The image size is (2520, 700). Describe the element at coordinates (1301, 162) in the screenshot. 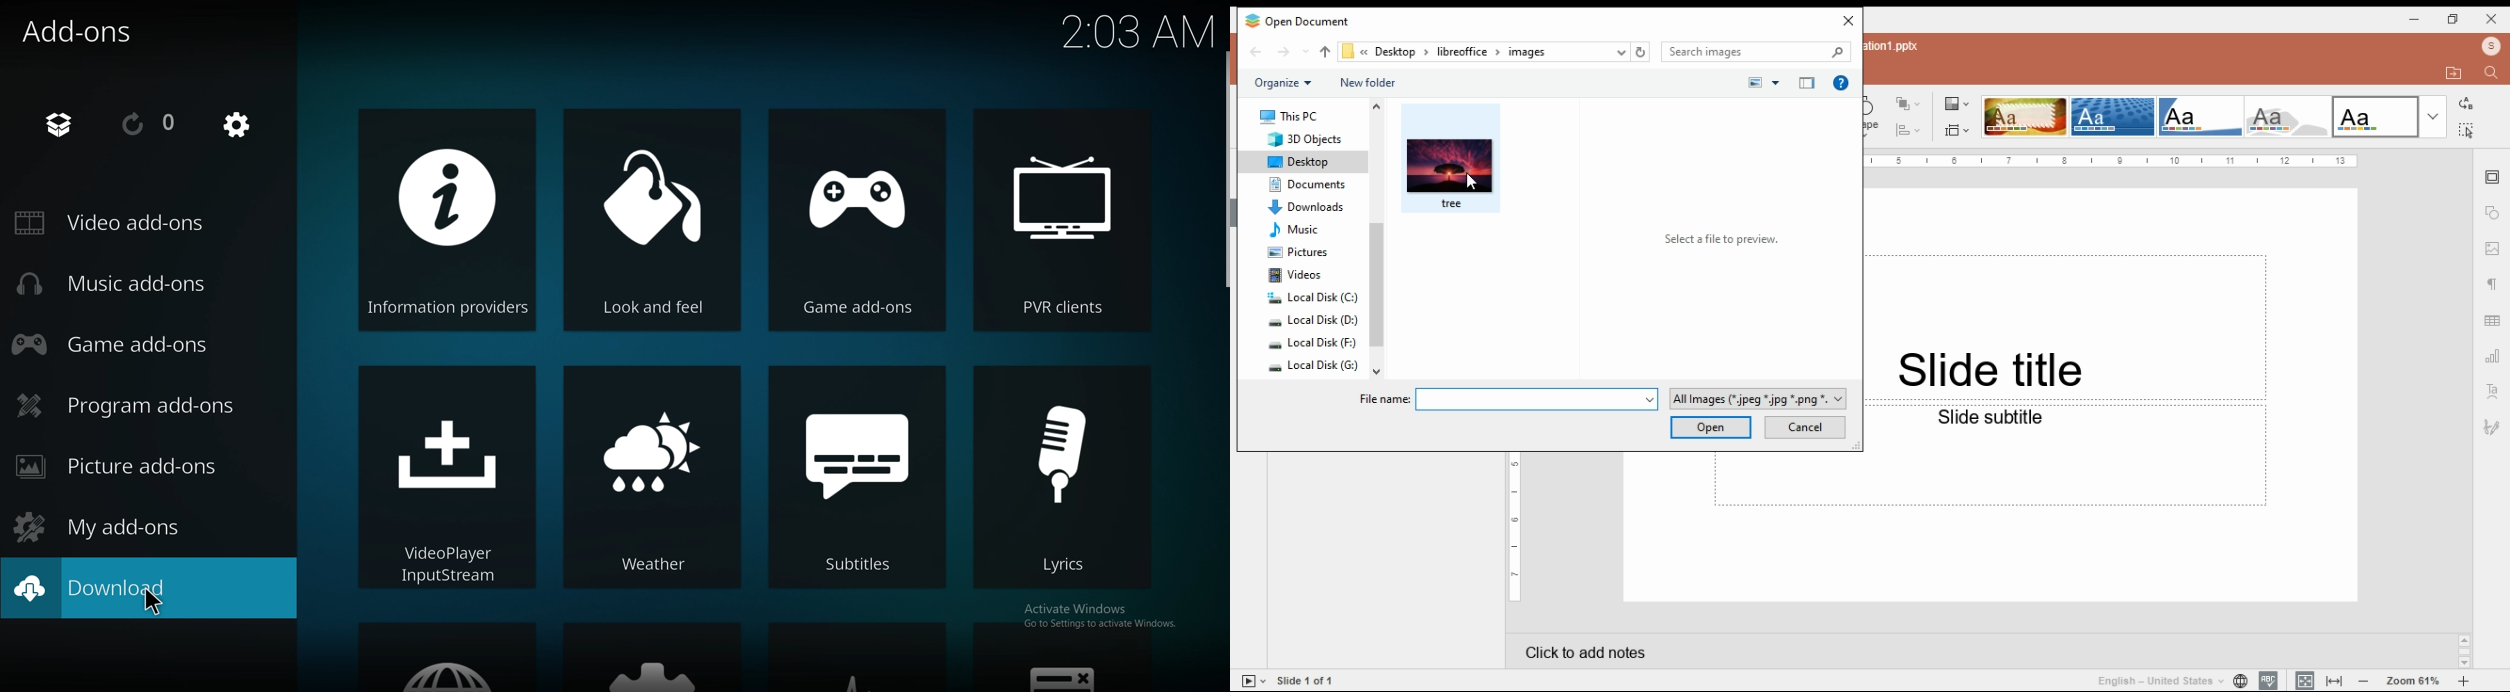

I see `desktop` at that location.